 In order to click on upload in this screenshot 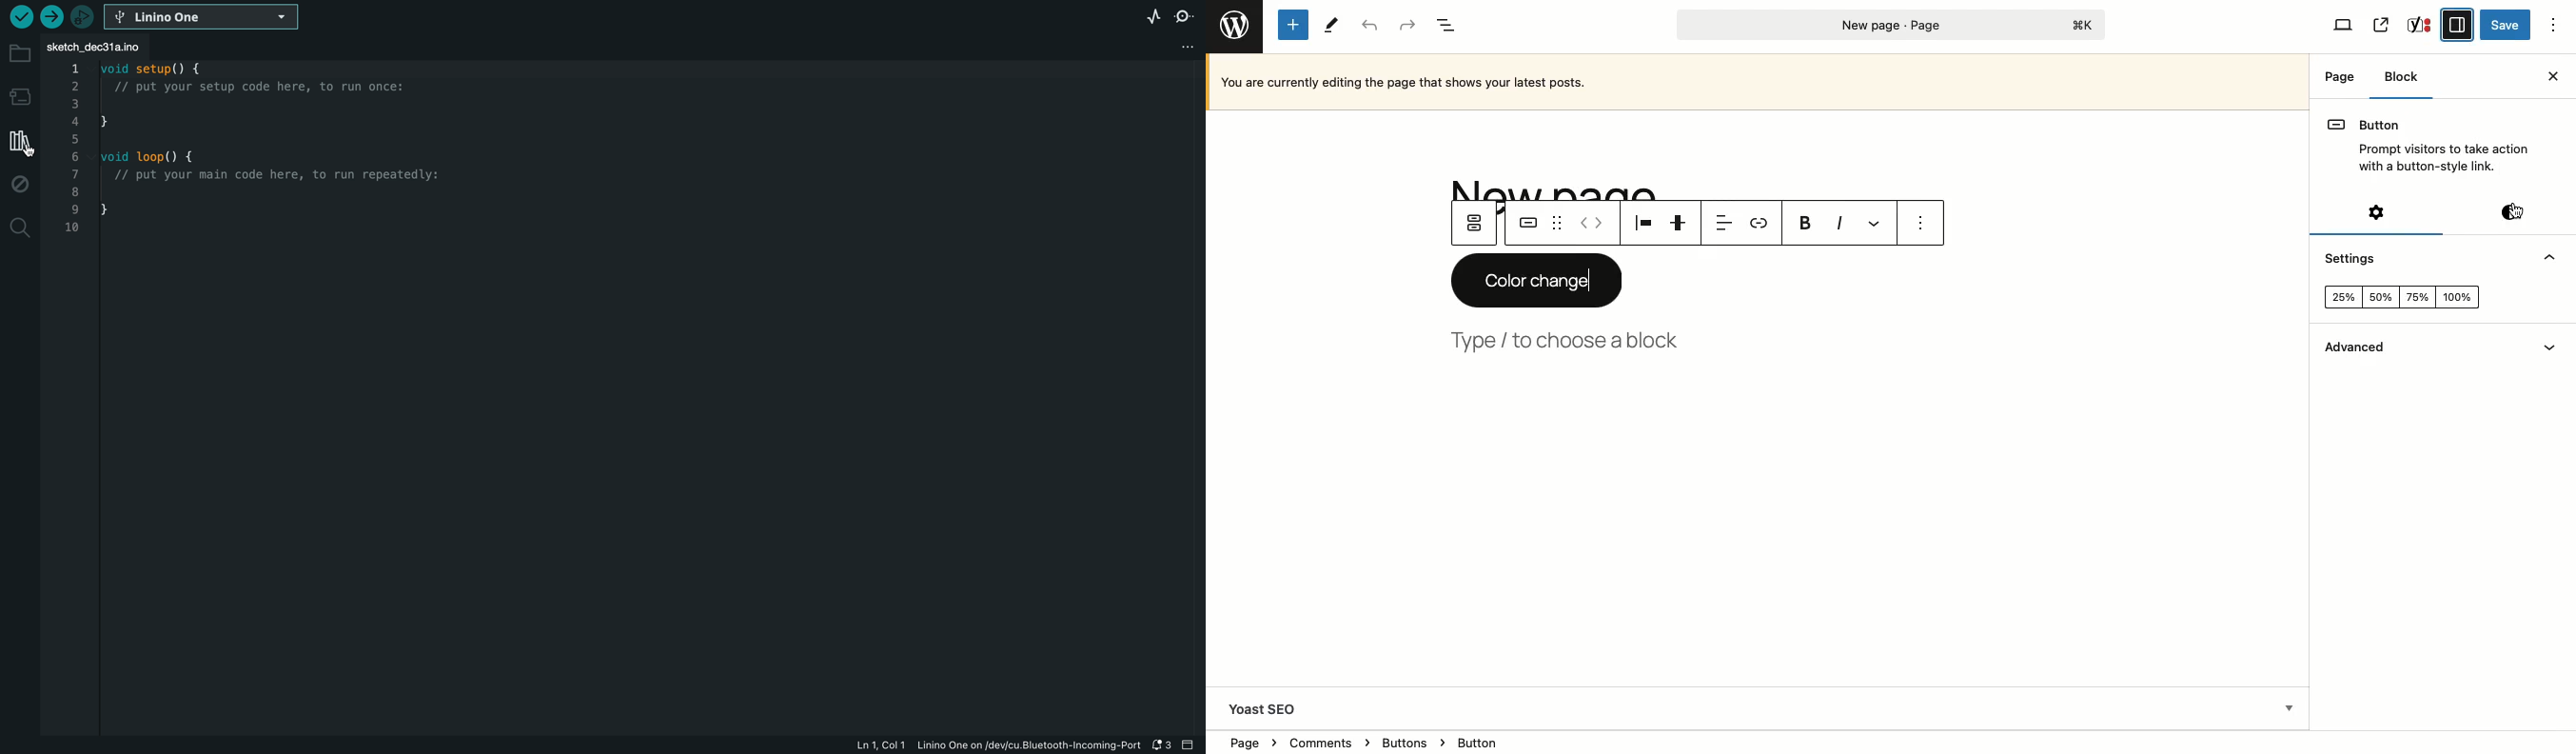, I will do `click(52, 17)`.